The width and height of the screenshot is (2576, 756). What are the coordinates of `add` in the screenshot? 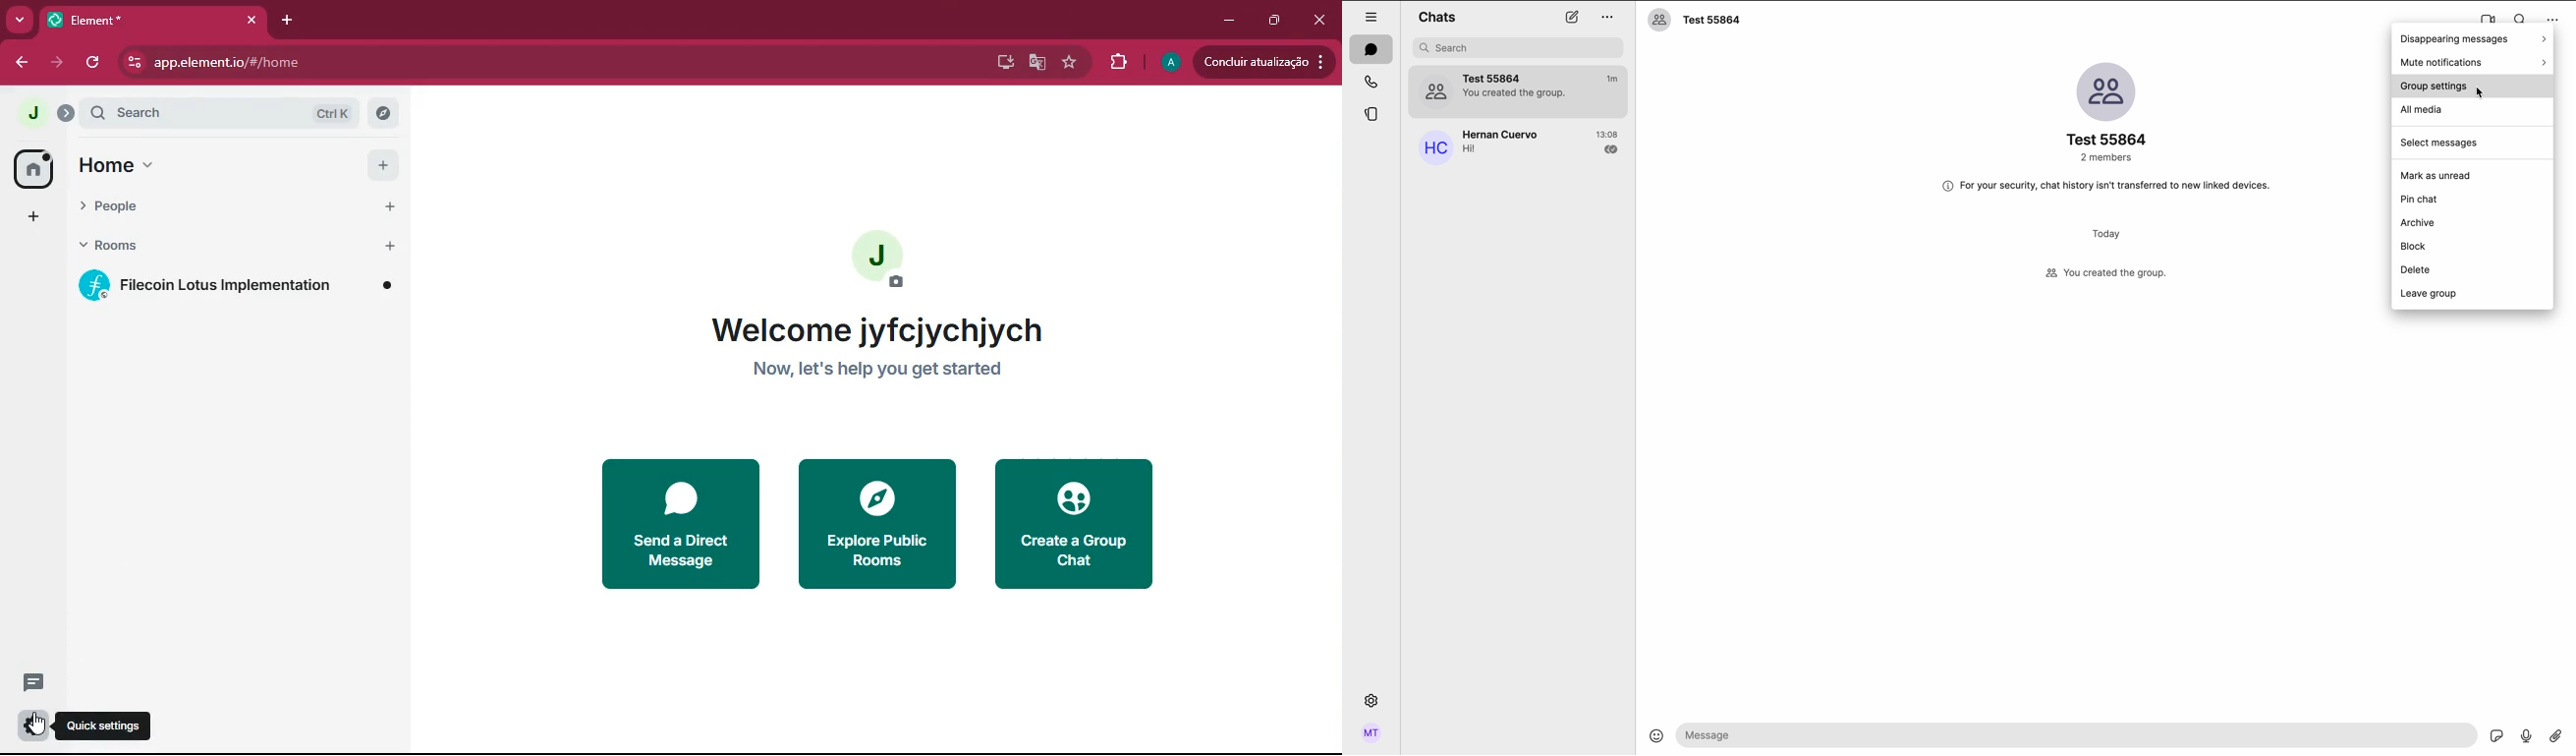 It's located at (36, 217).